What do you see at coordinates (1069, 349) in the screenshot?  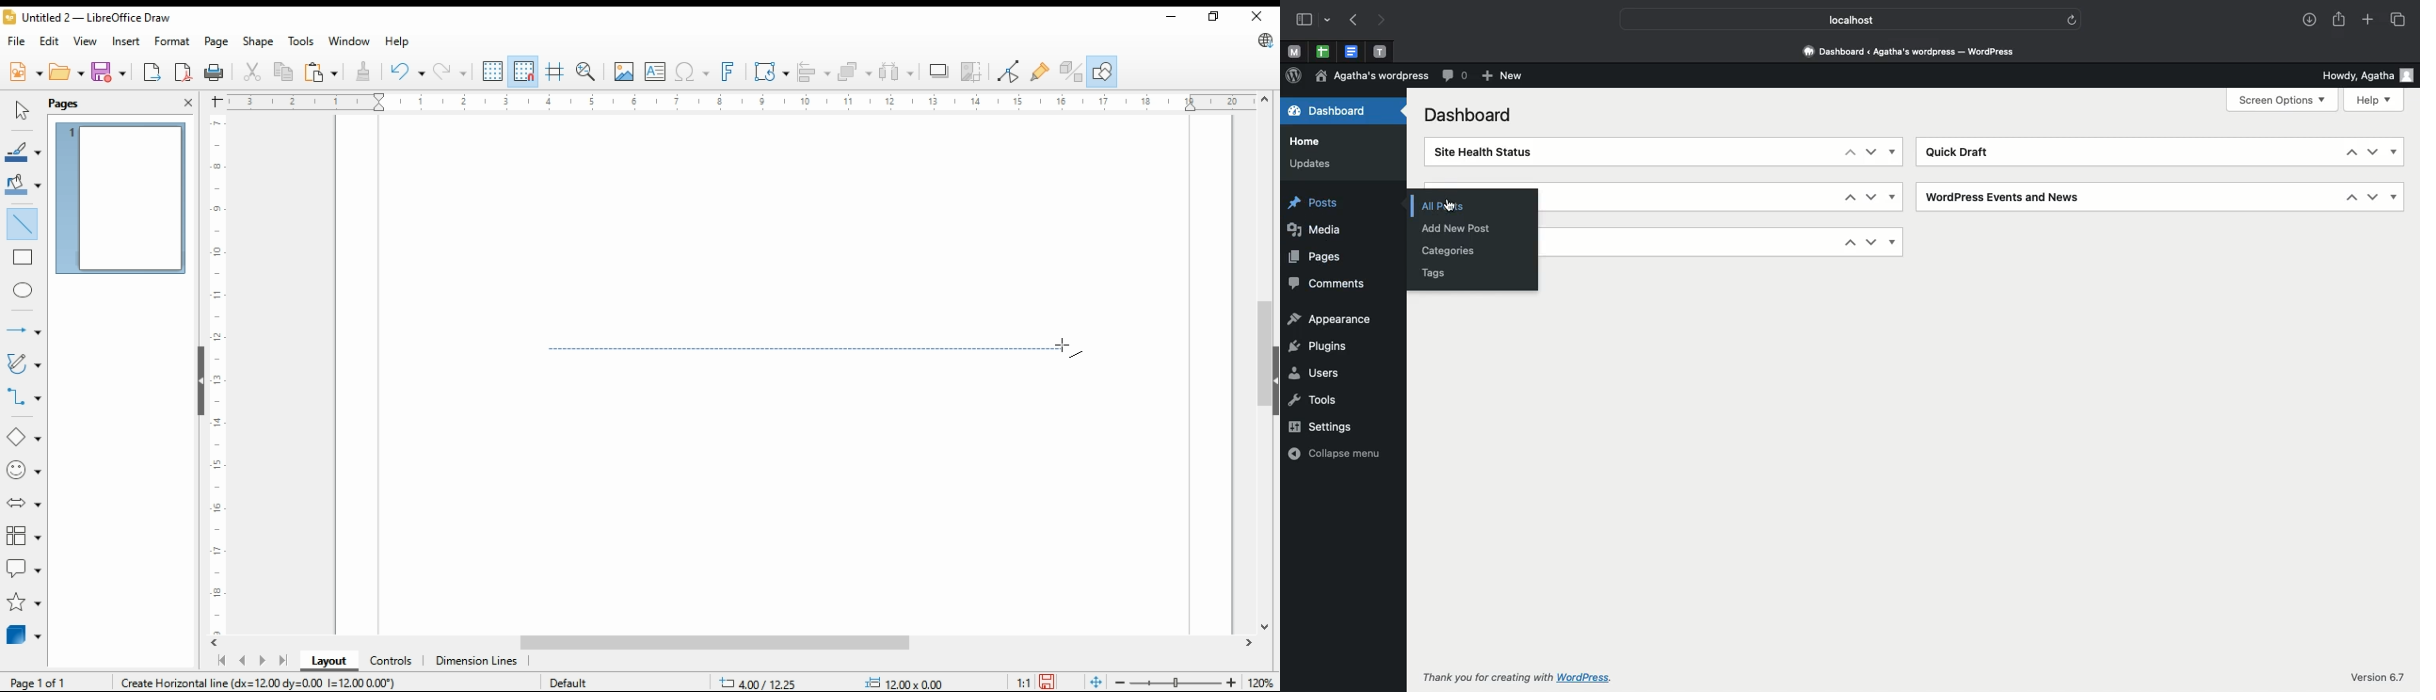 I see `mouse pointer` at bounding box center [1069, 349].